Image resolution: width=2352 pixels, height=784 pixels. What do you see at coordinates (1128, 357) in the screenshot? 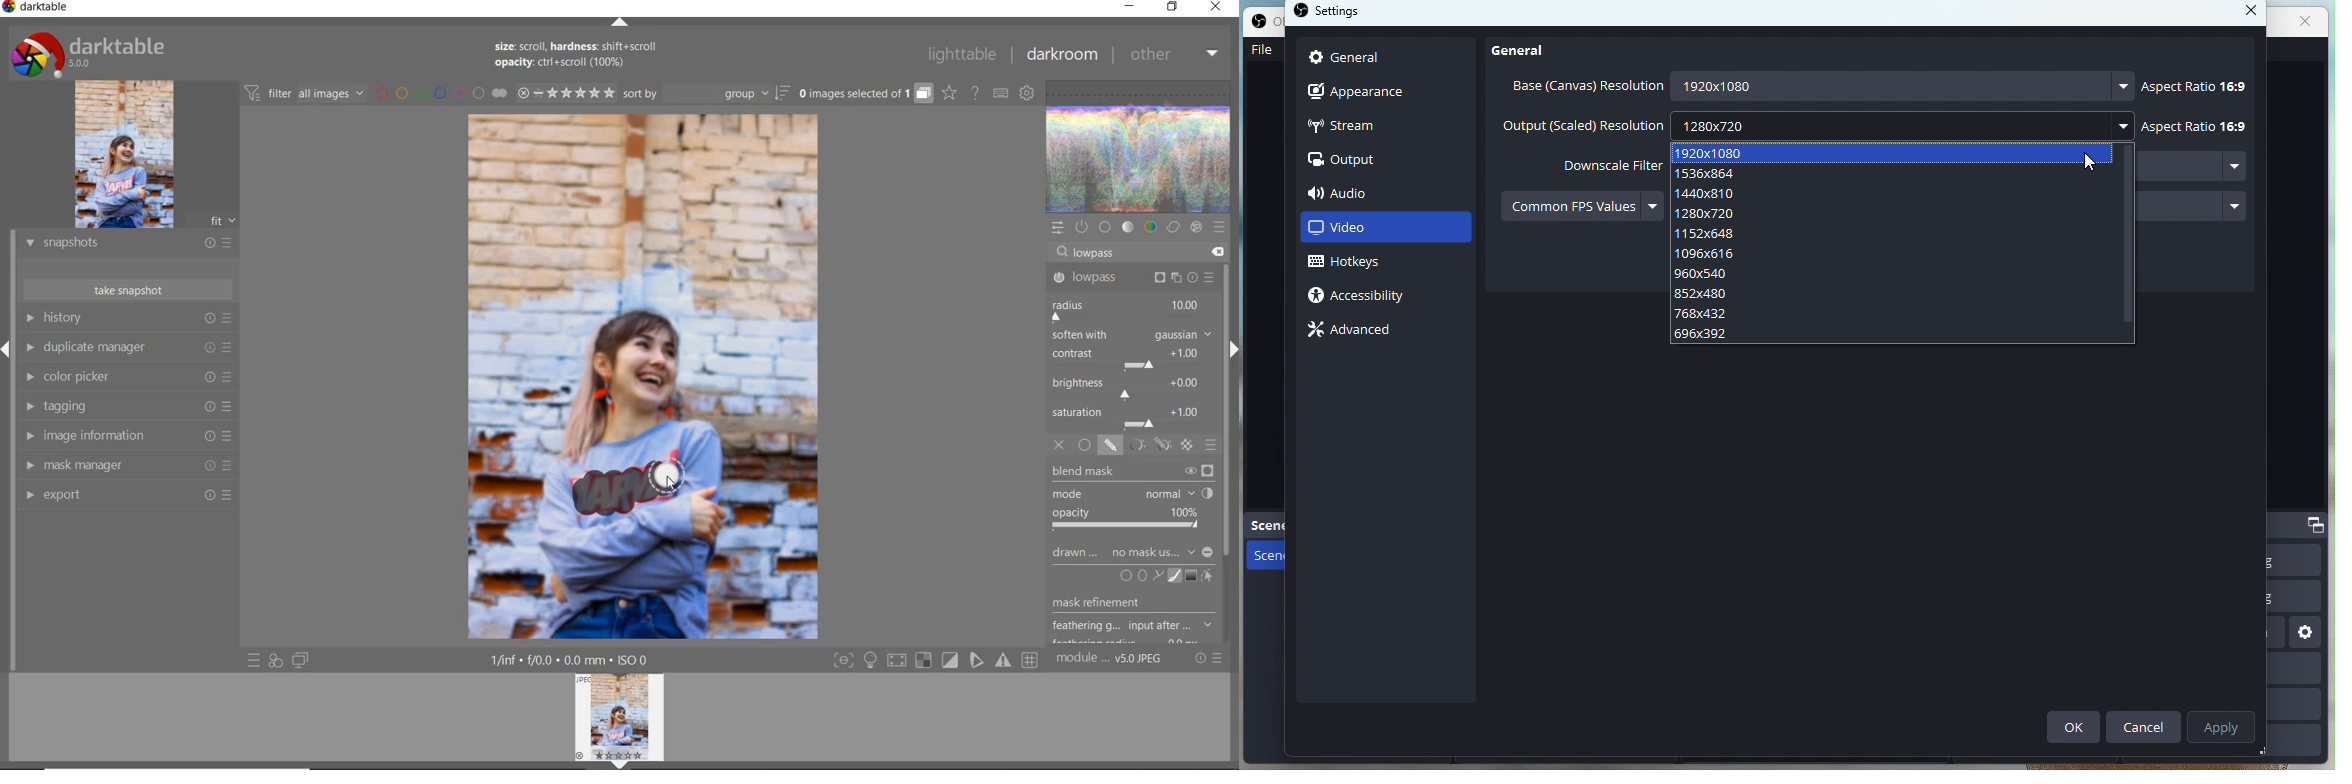
I see `contrast` at bounding box center [1128, 357].